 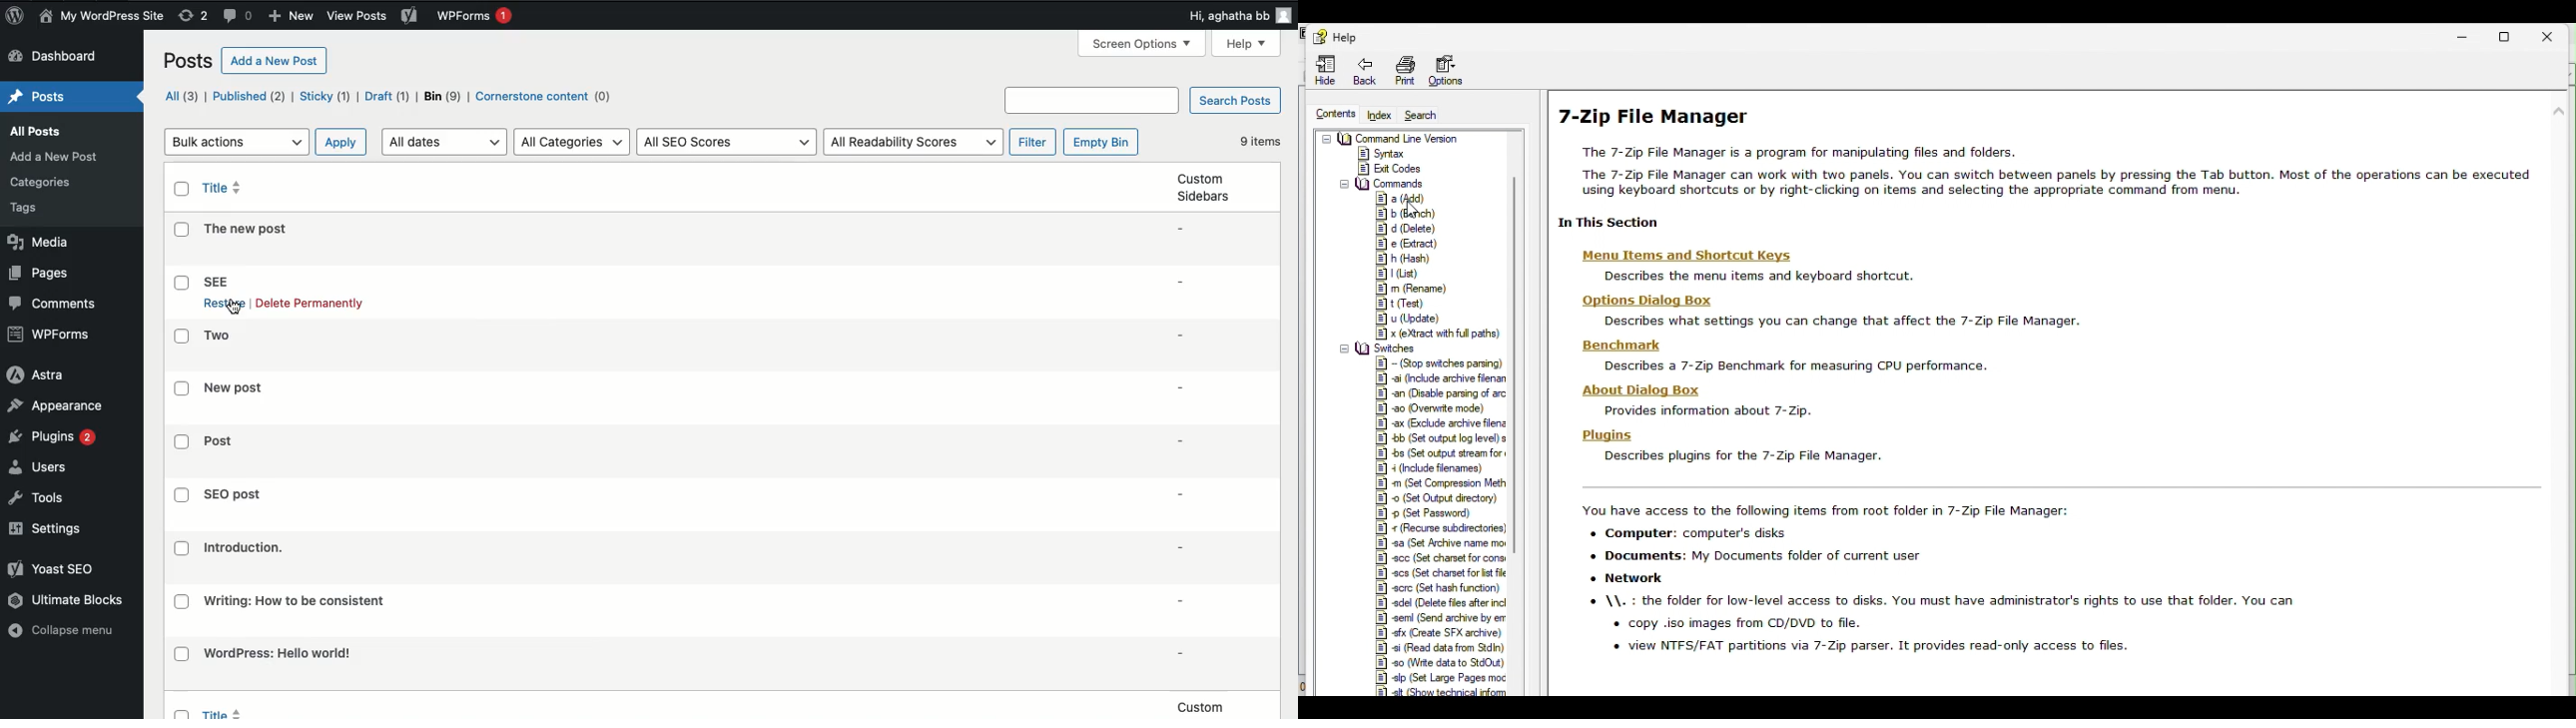 What do you see at coordinates (275, 61) in the screenshot?
I see `Add a new post` at bounding box center [275, 61].